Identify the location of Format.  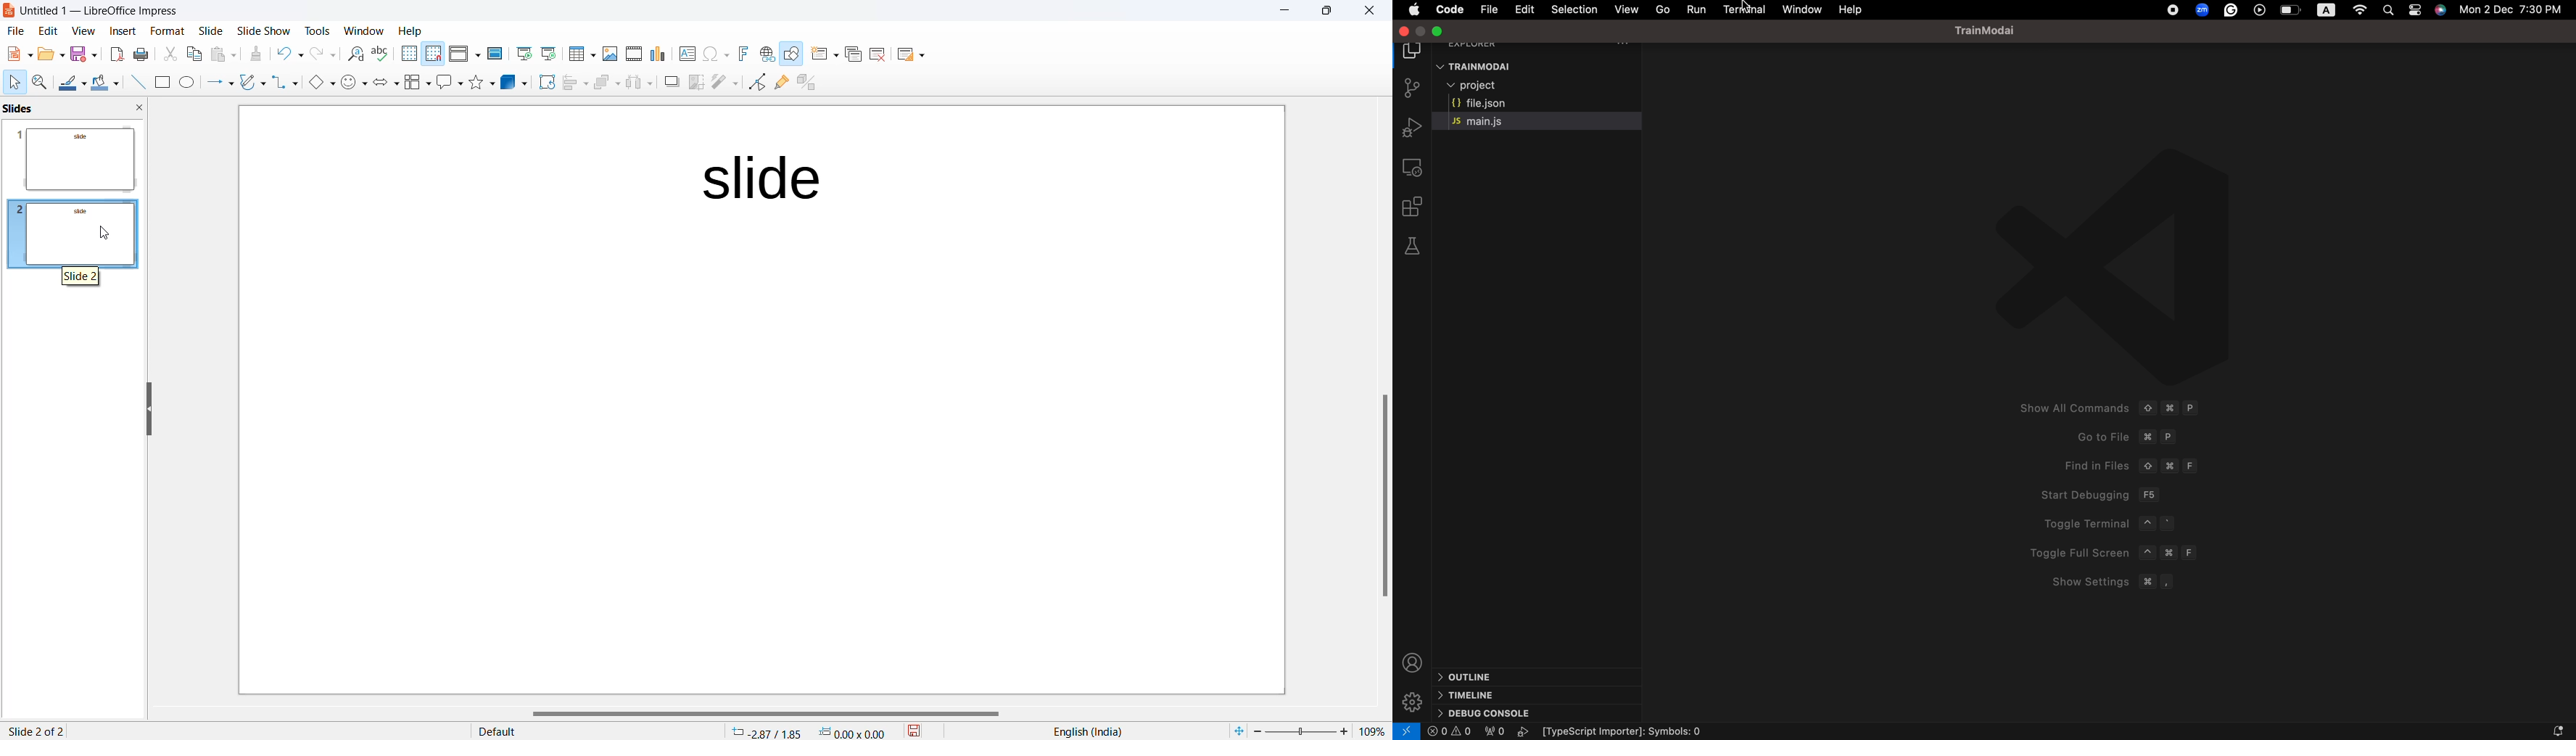
(163, 29).